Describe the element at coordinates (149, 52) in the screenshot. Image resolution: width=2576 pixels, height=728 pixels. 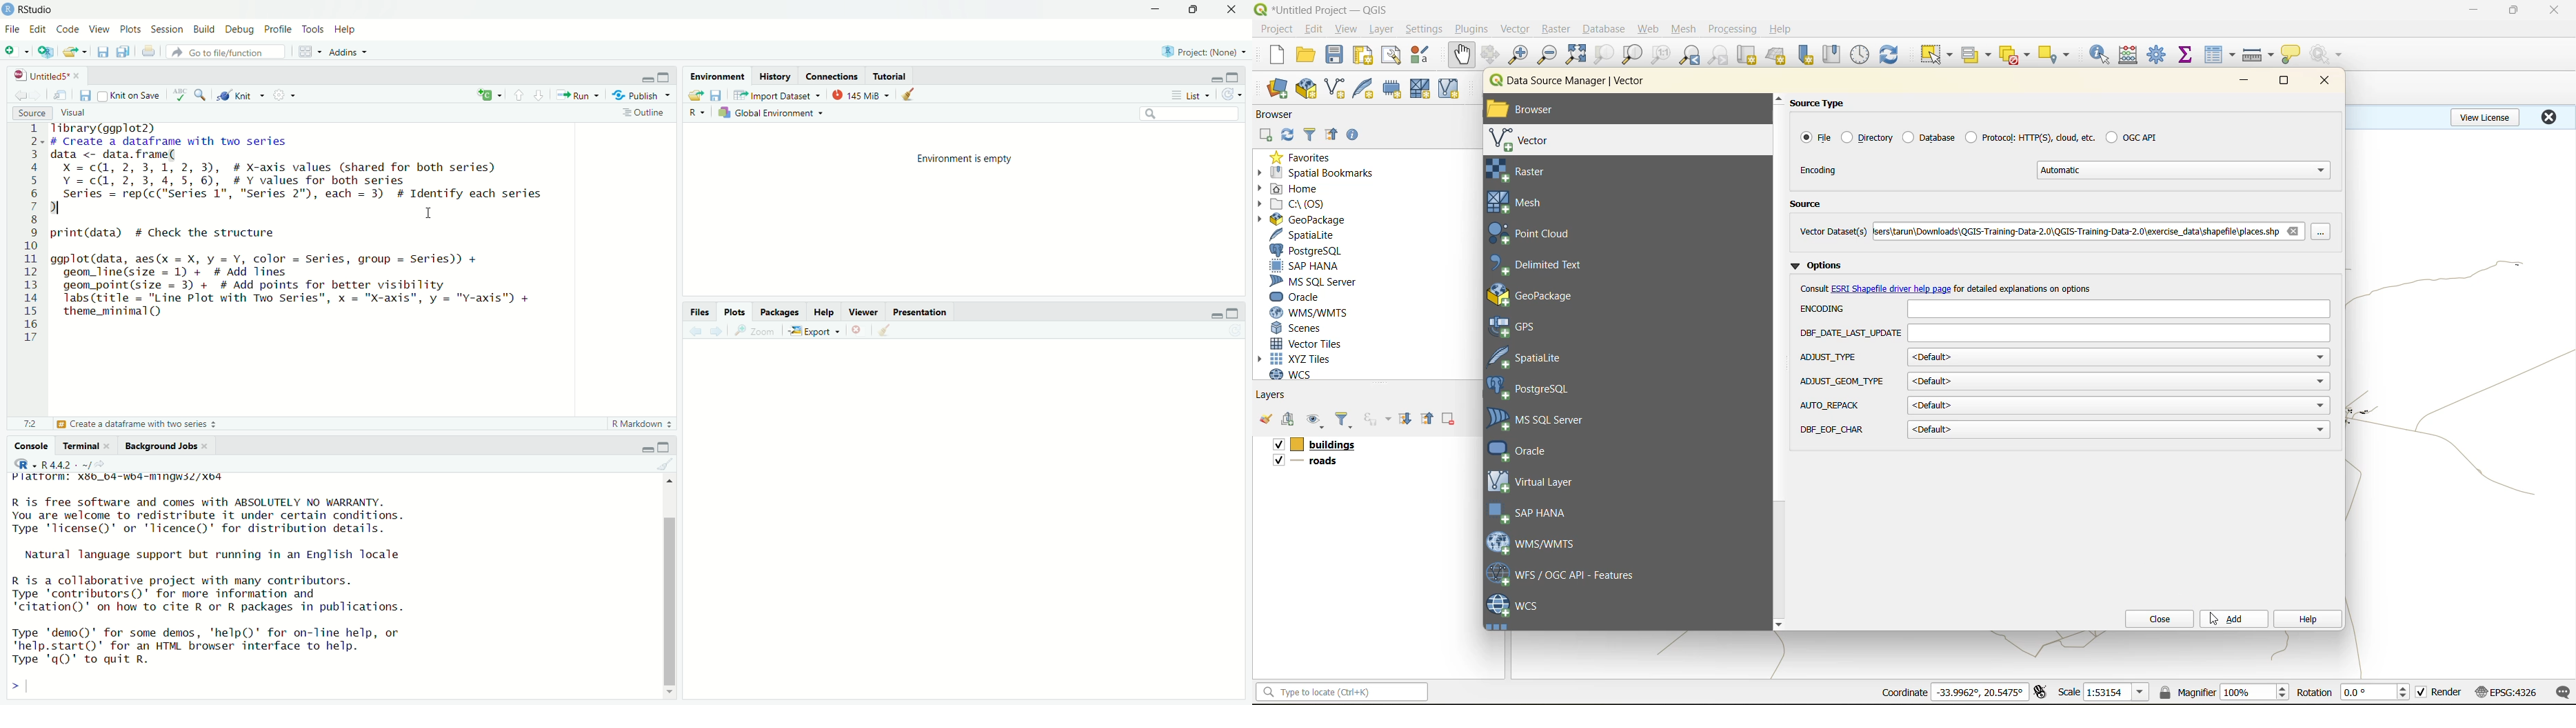
I see `Print the current file` at that location.